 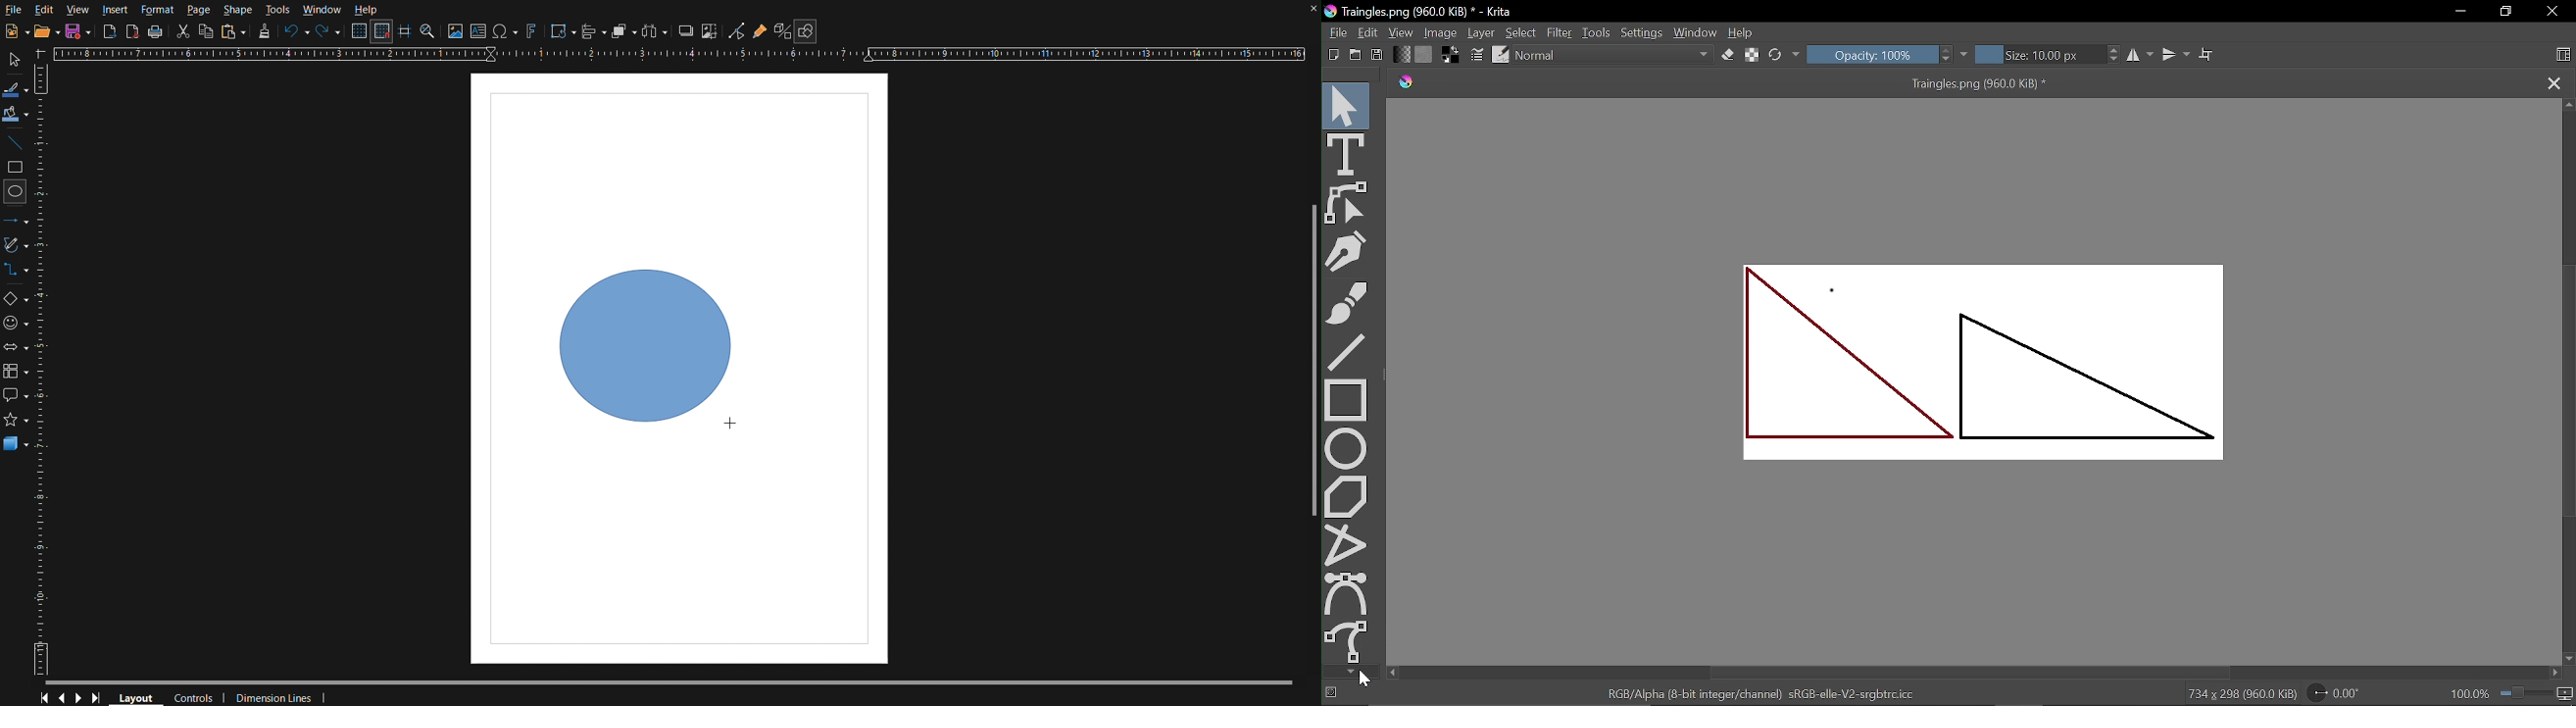 What do you see at coordinates (276, 696) in the screenshot?
I see `Dimension Lines` at bounding box center [276, 696].